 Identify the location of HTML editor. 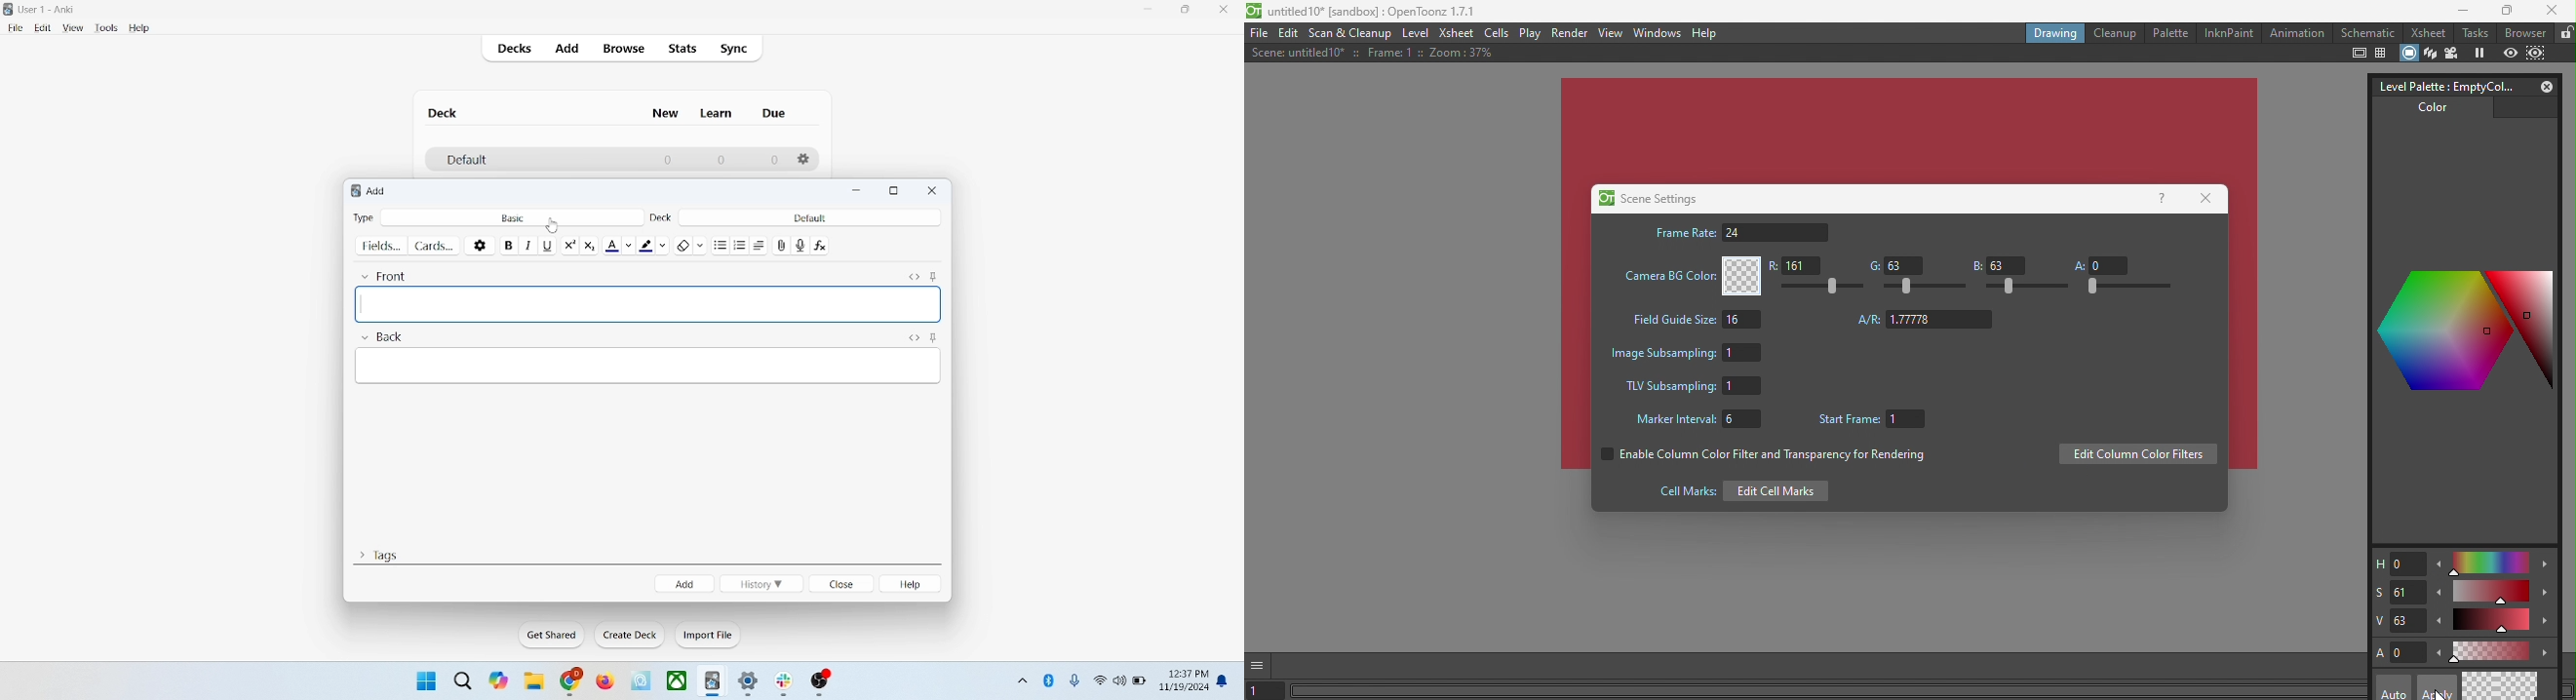
(913, 276).